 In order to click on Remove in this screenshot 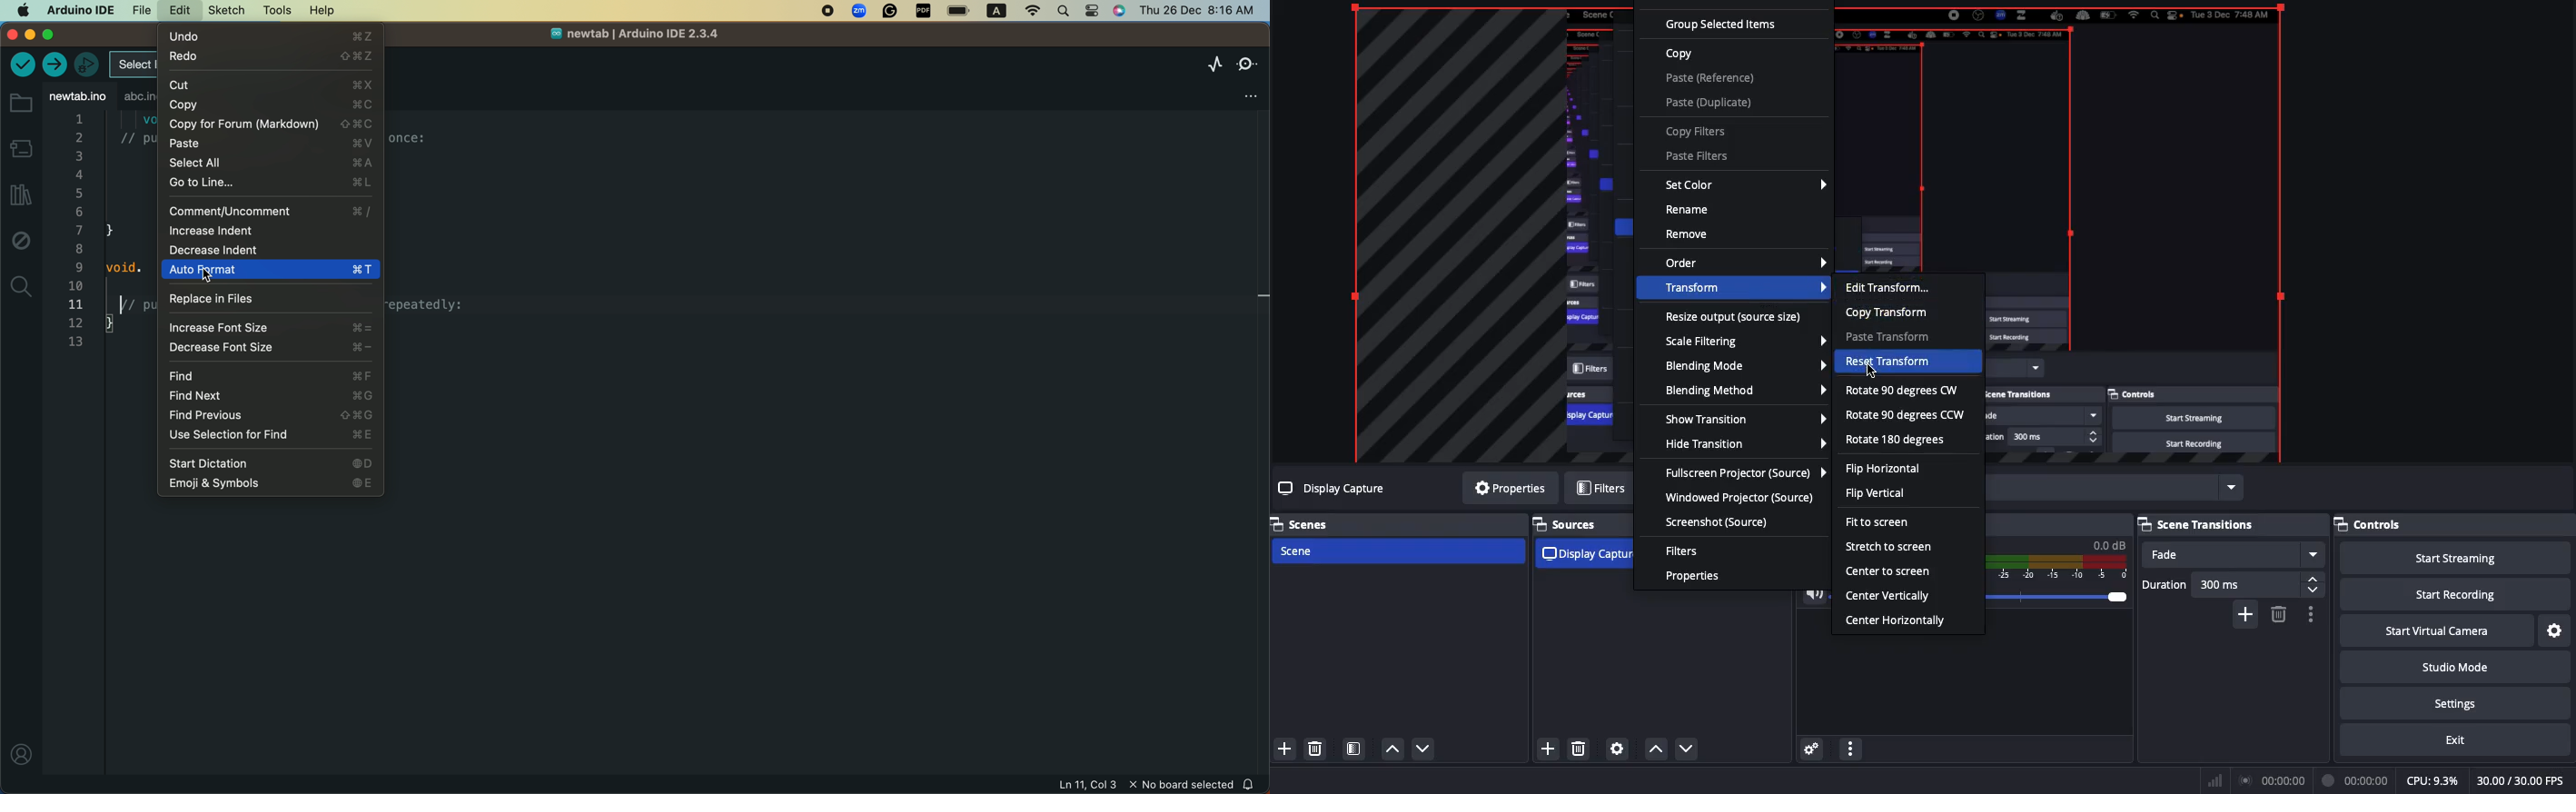, I will do `click(1694, 234)`.